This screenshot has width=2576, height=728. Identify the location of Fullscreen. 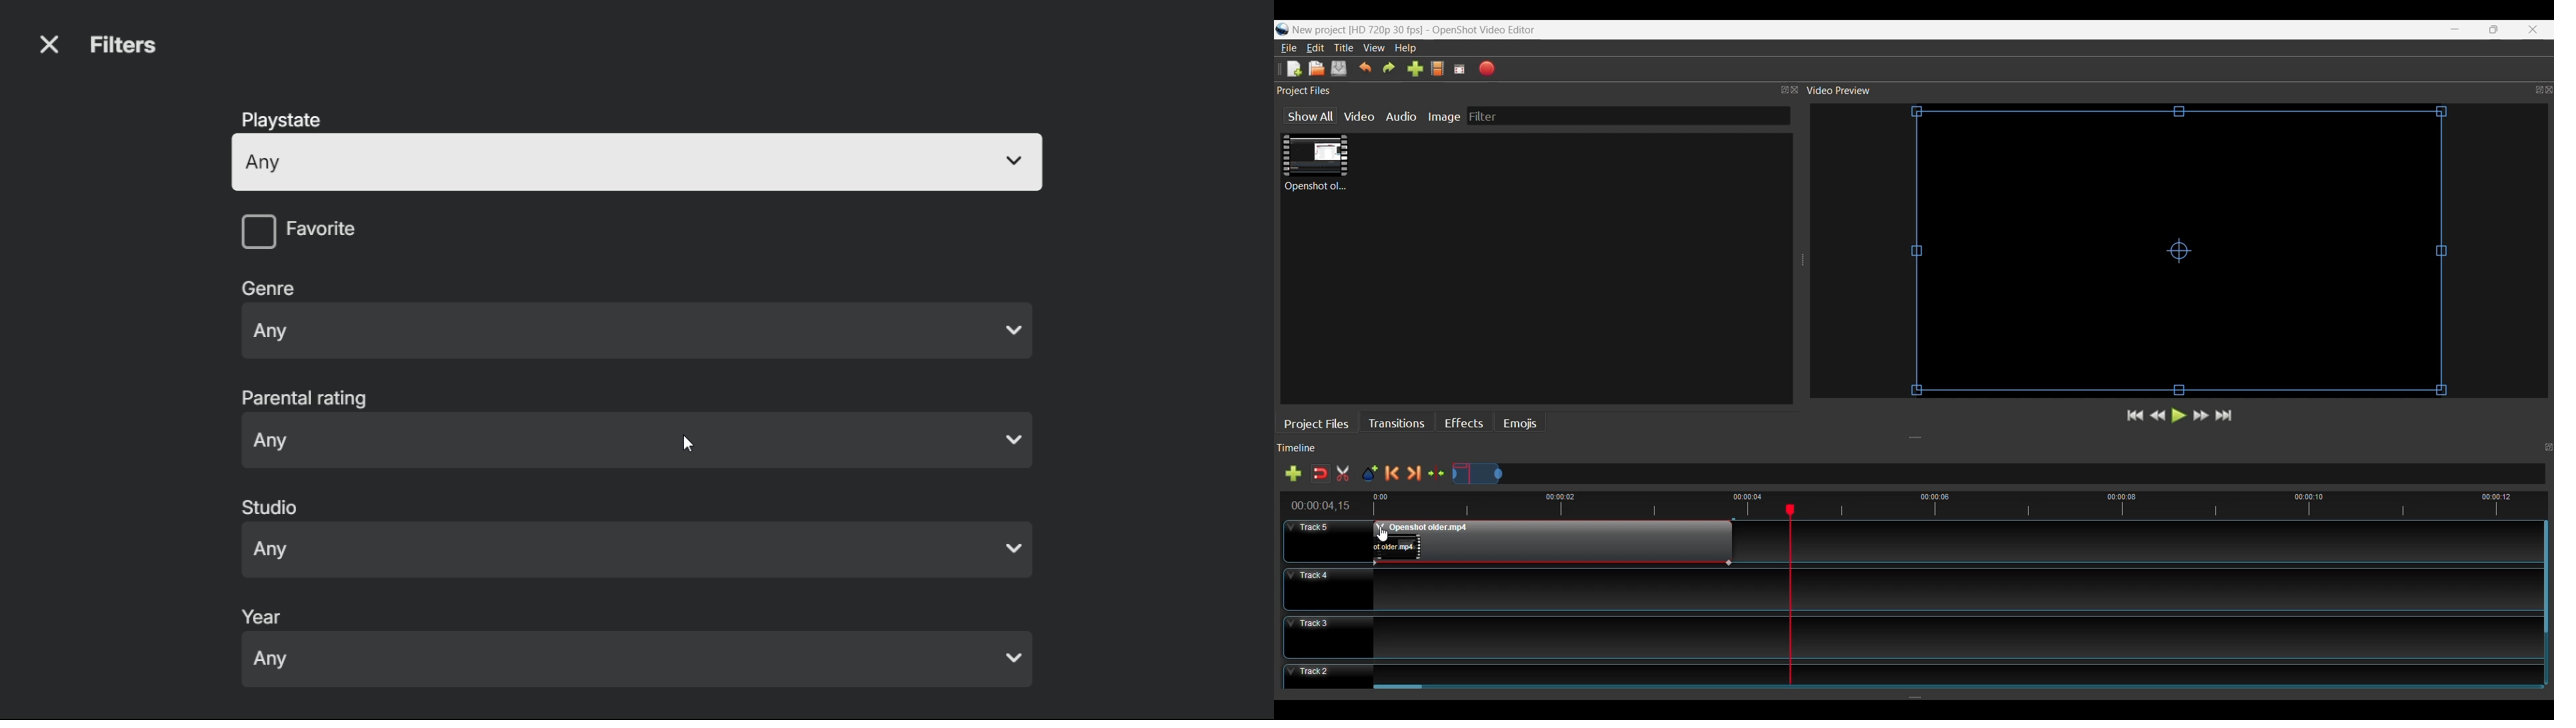
(1461, 69).